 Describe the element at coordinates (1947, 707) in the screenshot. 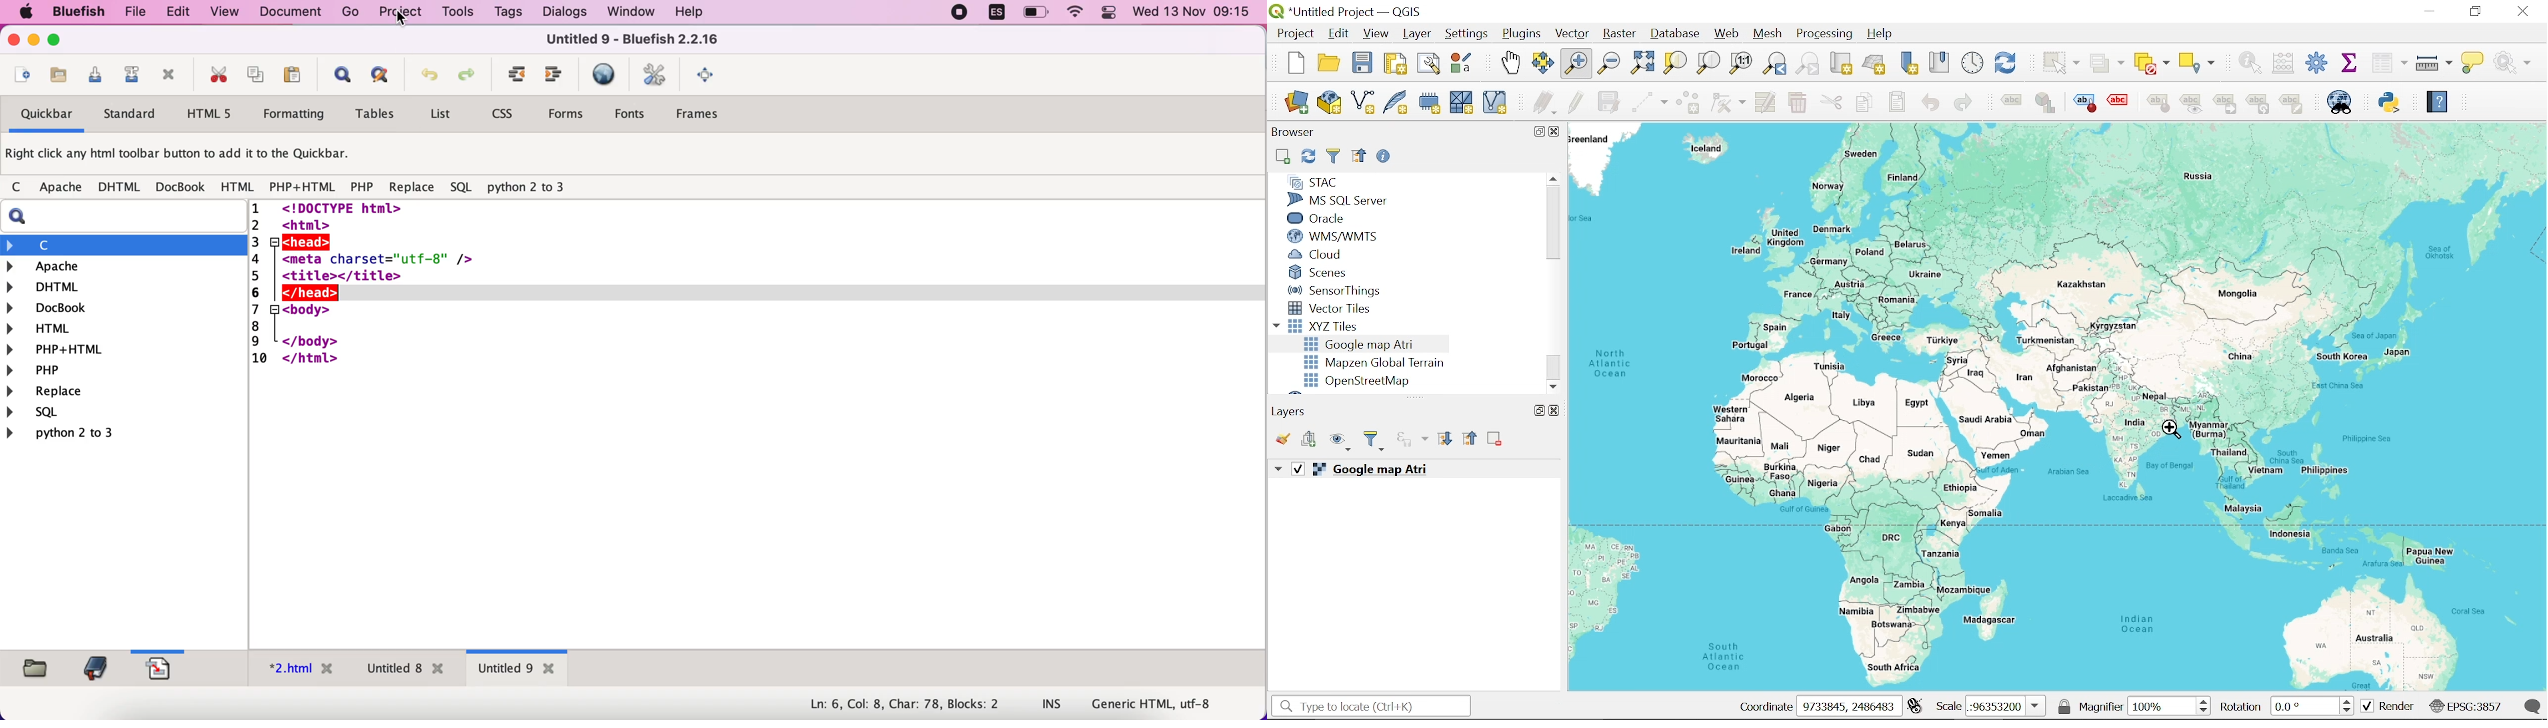

I see `scale` at that location.